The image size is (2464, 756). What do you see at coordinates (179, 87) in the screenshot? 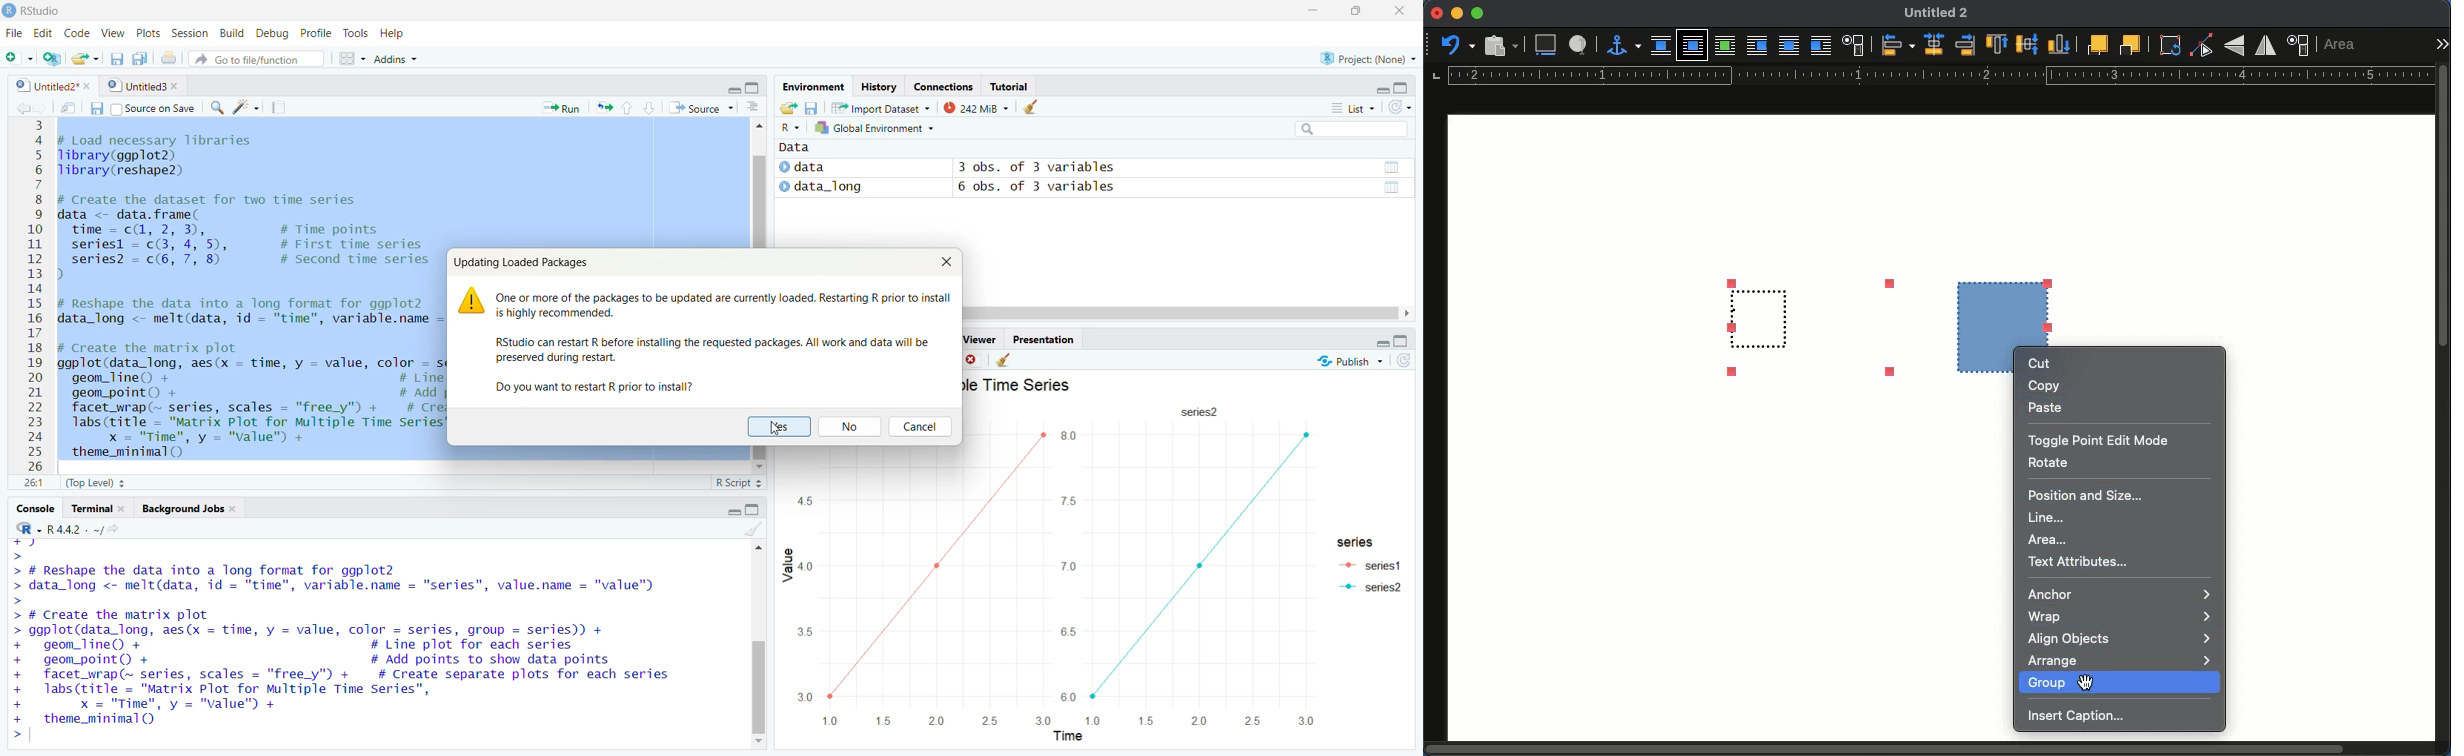
I see `close` at bounding box center [179, 87].